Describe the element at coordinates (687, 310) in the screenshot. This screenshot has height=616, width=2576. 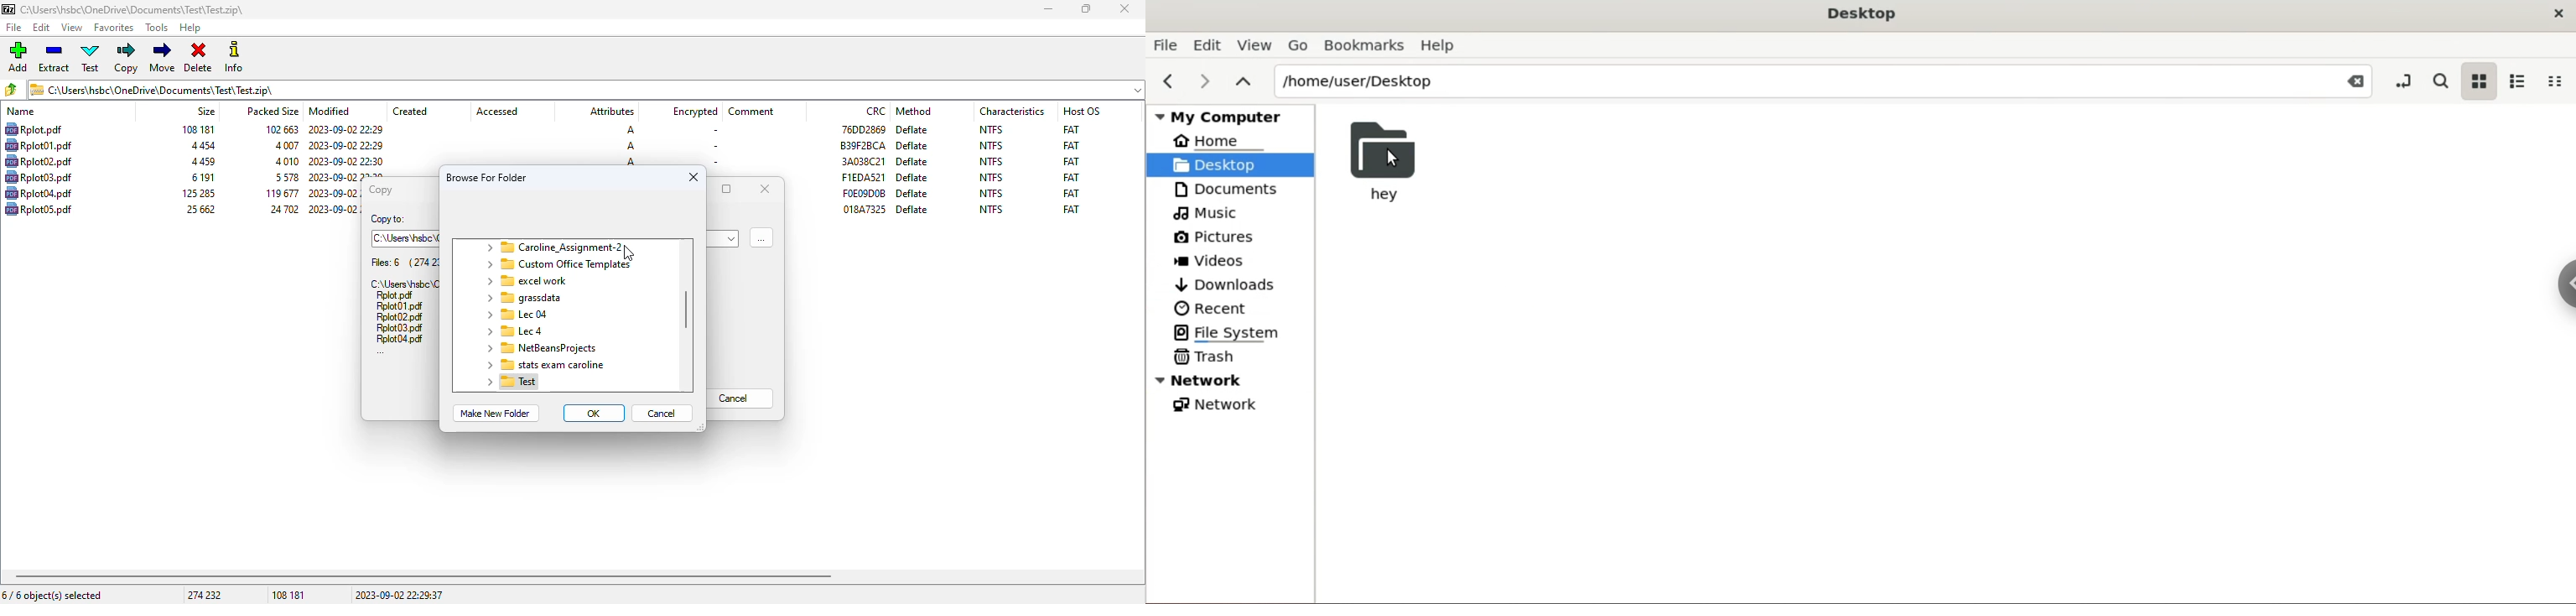
I see `vertical scroll bar` at that location.